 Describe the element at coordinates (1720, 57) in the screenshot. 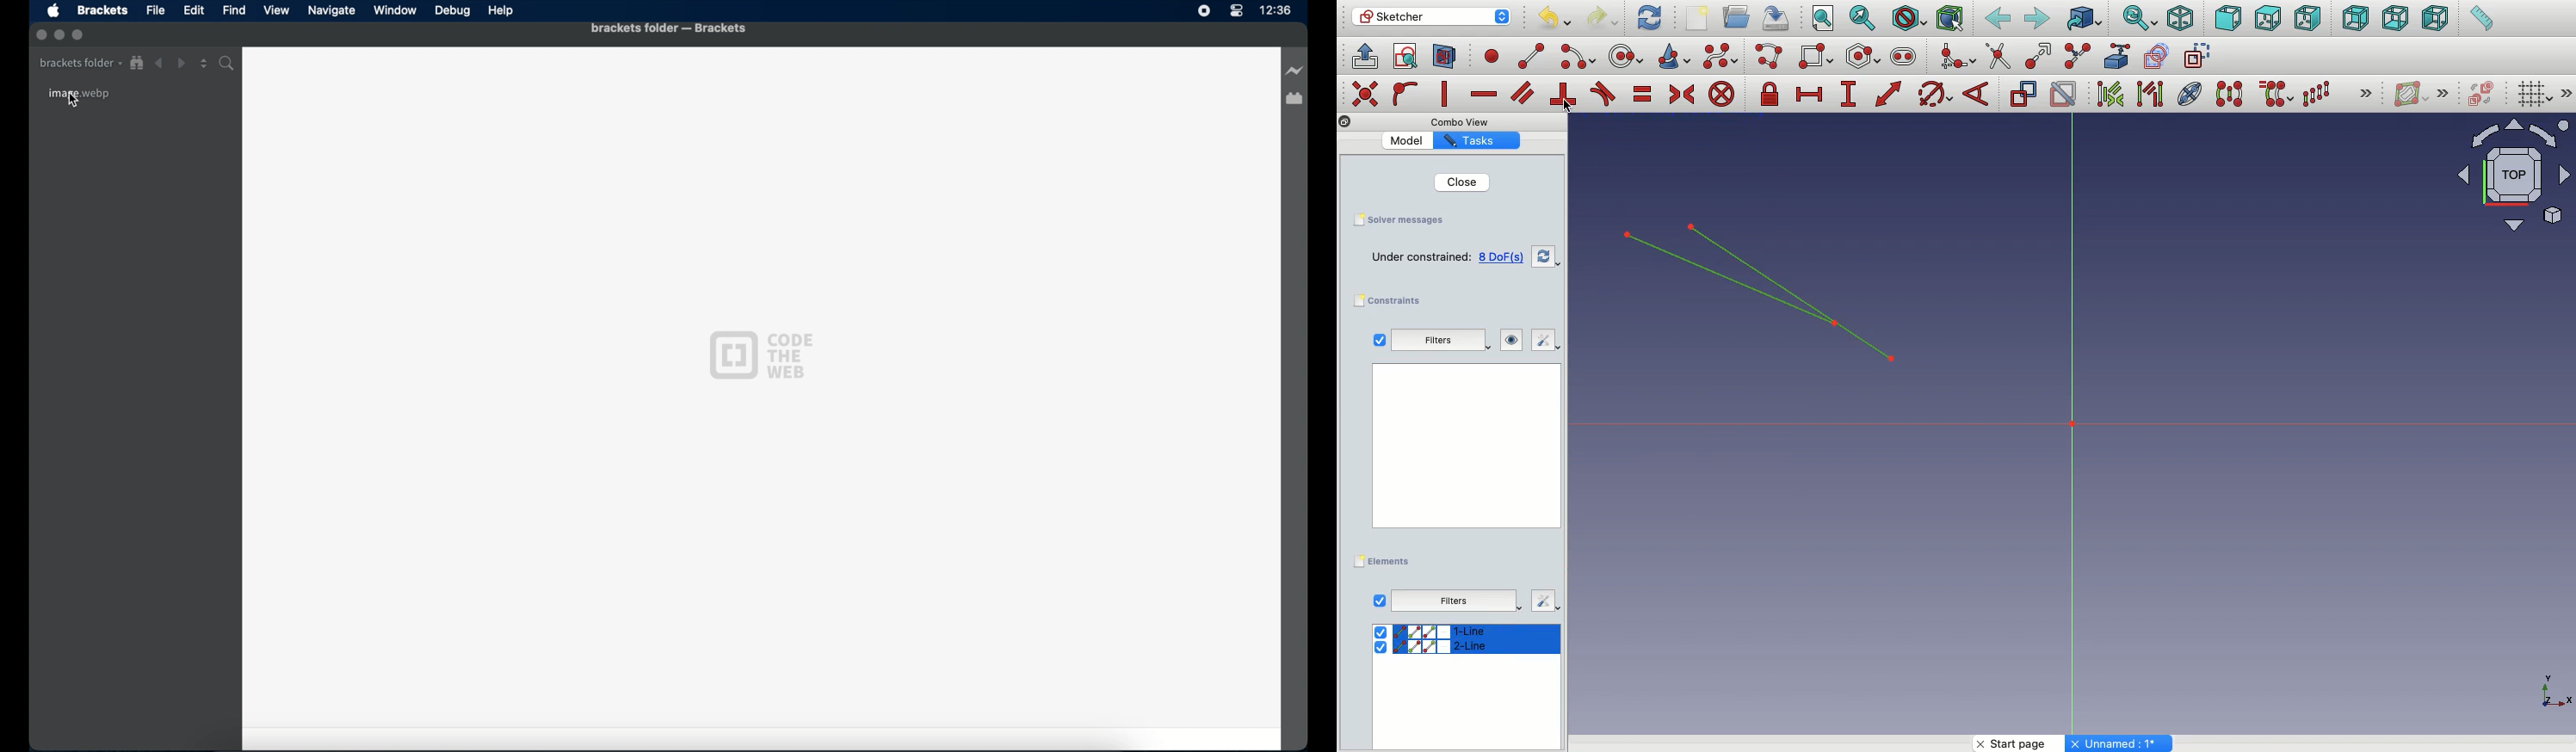

I see `B-spline` at that location.